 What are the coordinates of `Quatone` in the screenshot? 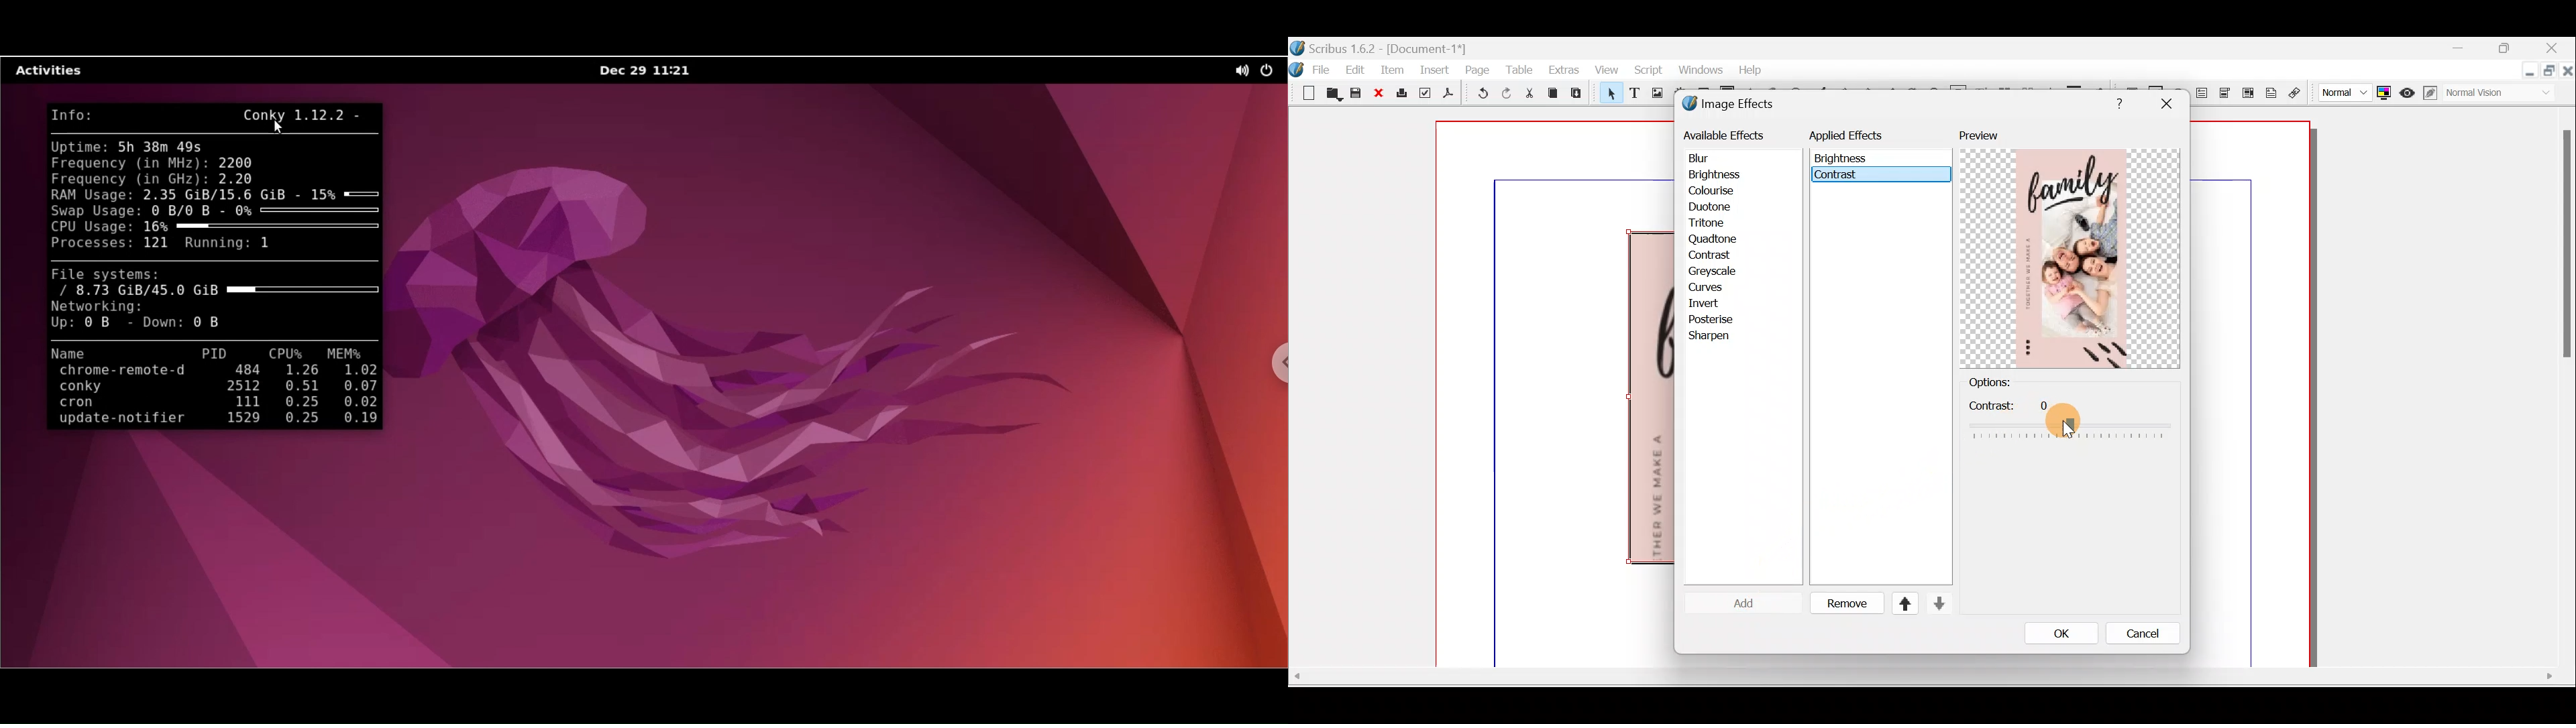 It's located at (1713, 241).